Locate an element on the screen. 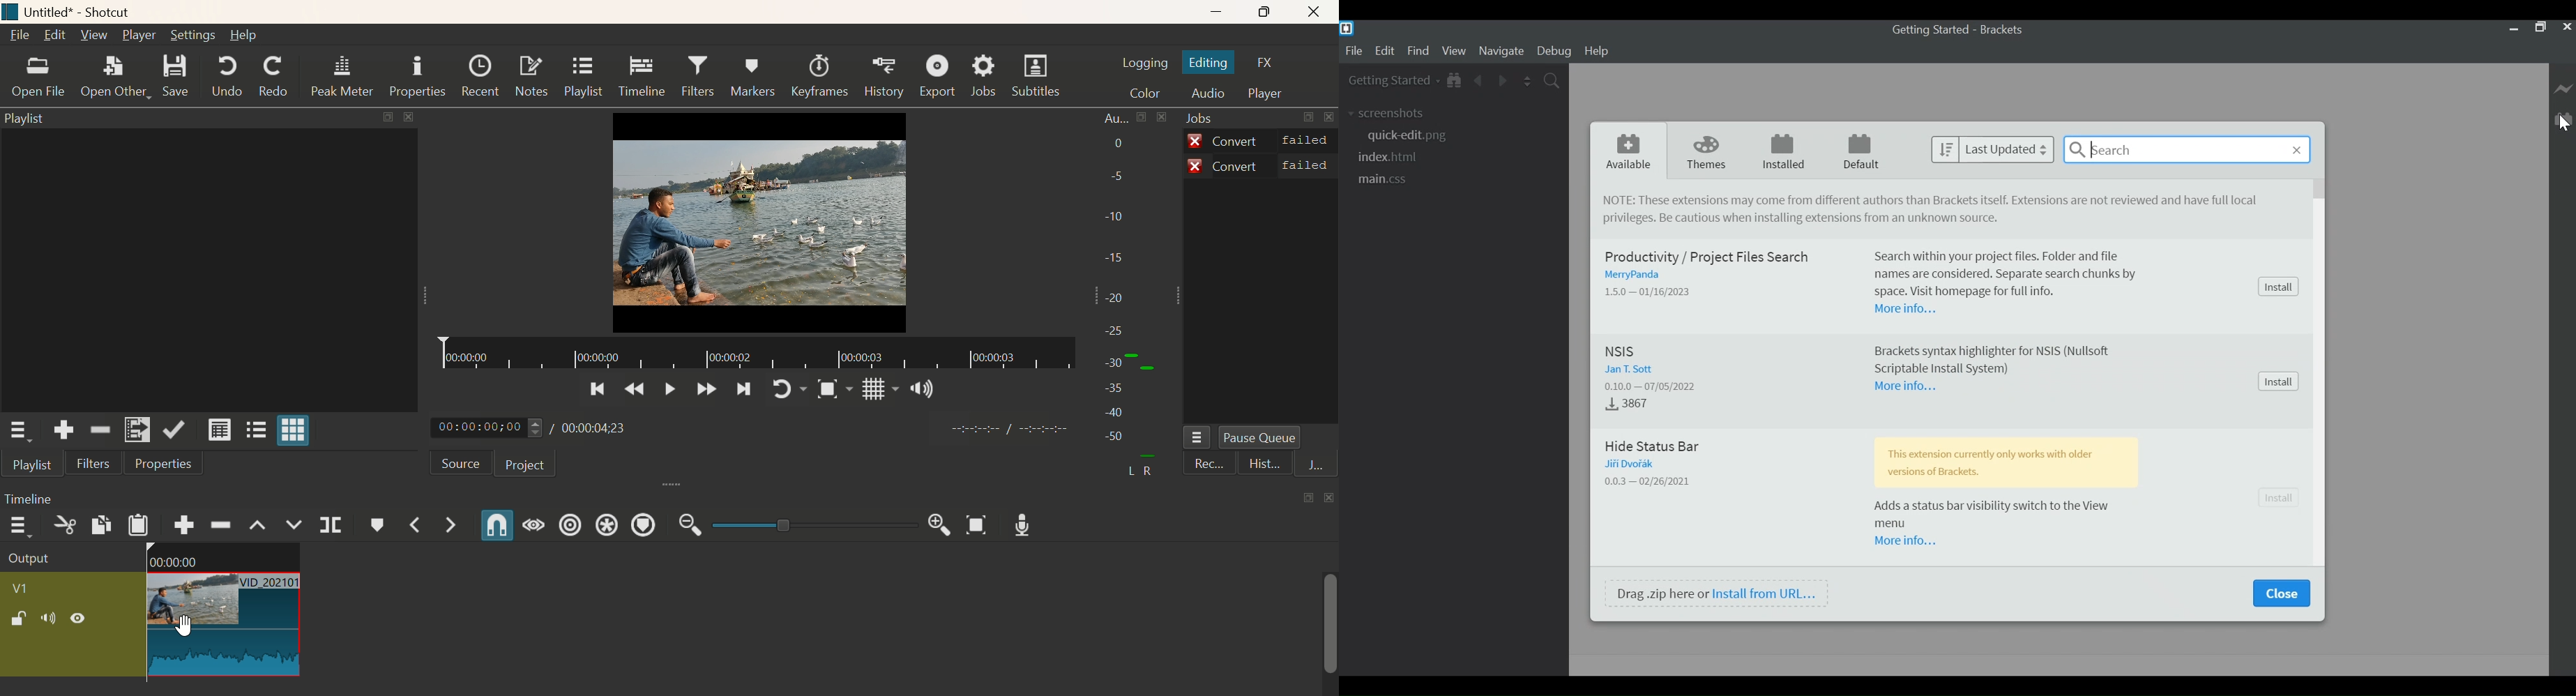 Image resolution: width=2576 pixels, height=700 pixels. View as tiles is located at coordinates (257, 428).